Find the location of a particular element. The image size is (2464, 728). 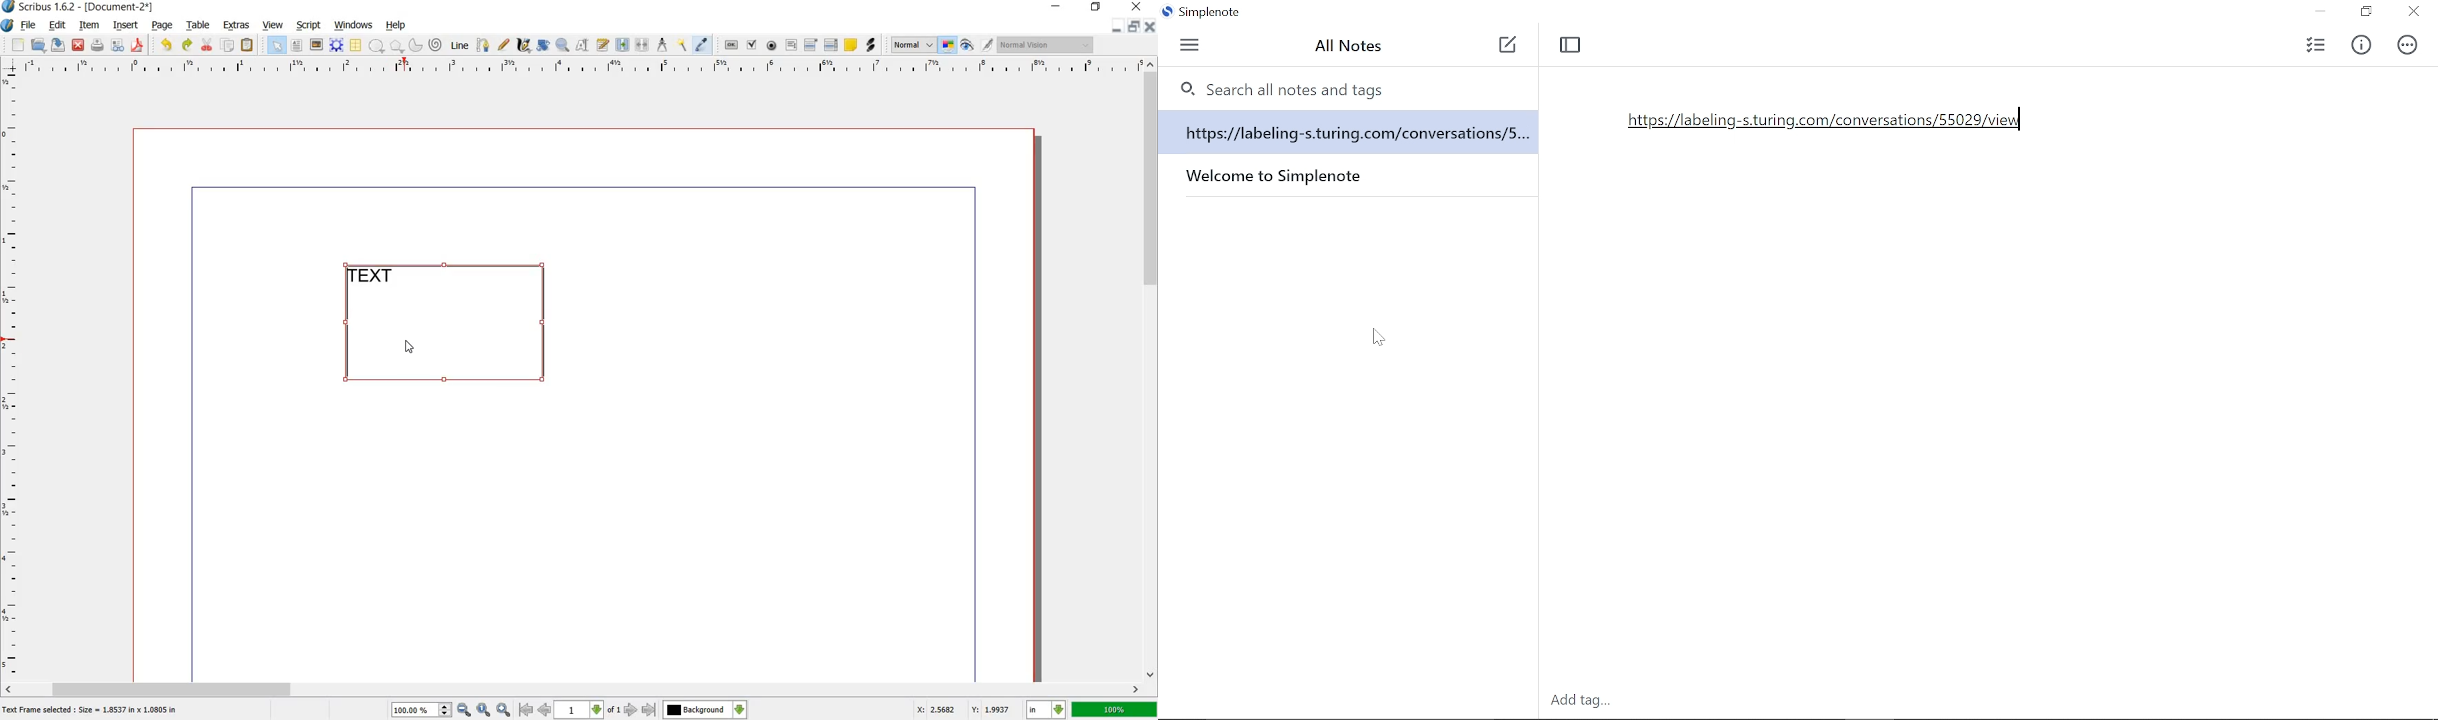

pdf push button is located at coordinates (732, 43).